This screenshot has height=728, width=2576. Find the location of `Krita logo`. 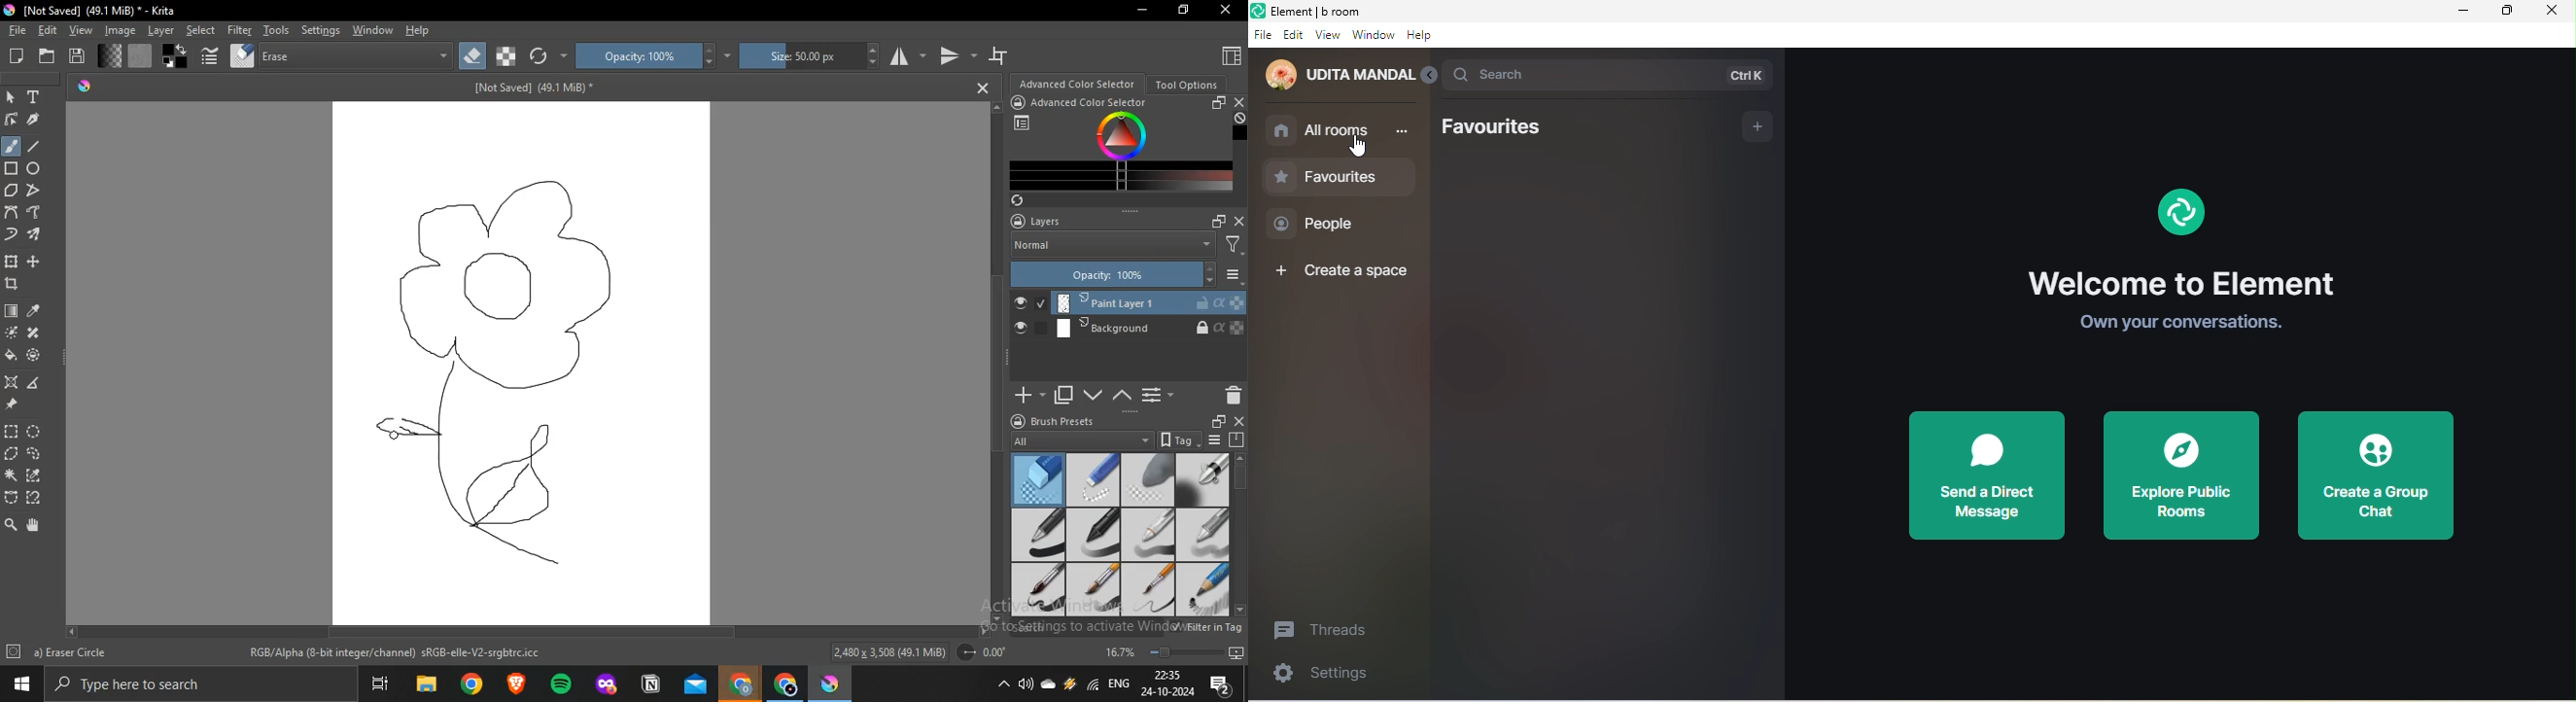

Krita logo is located at coordinates (83, 85).